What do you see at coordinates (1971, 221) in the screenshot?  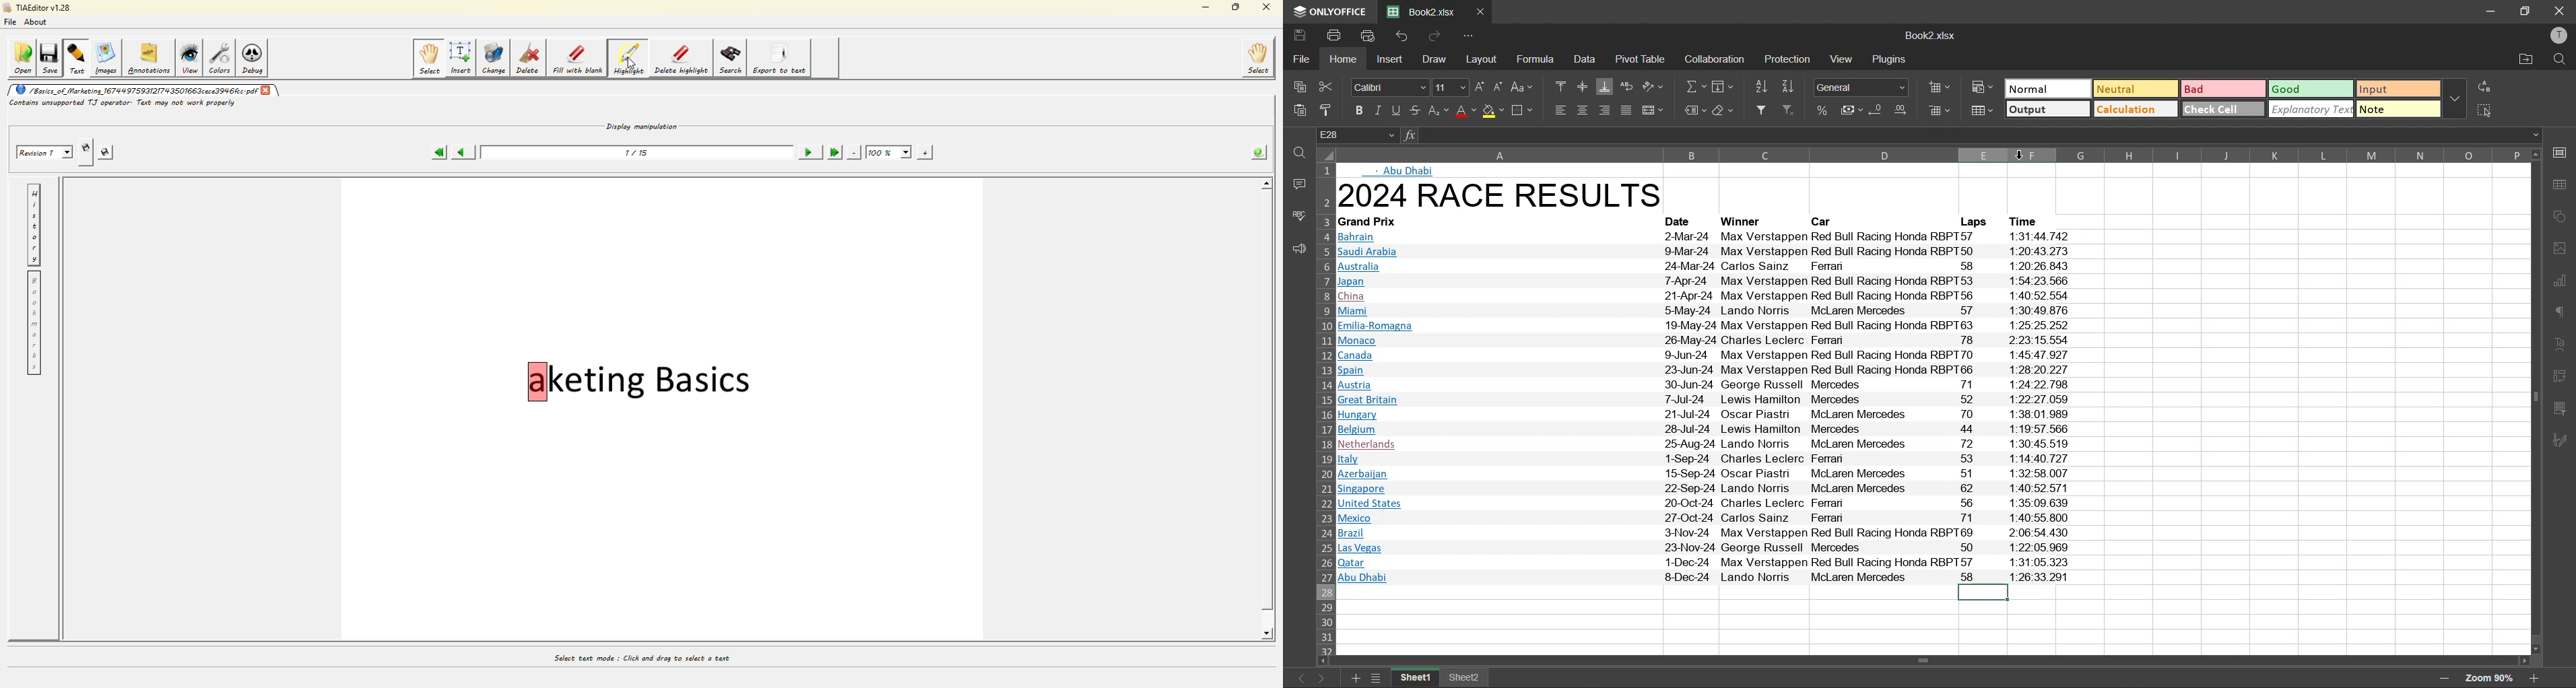 I see `Laps` at bounding box center [1971, 221].